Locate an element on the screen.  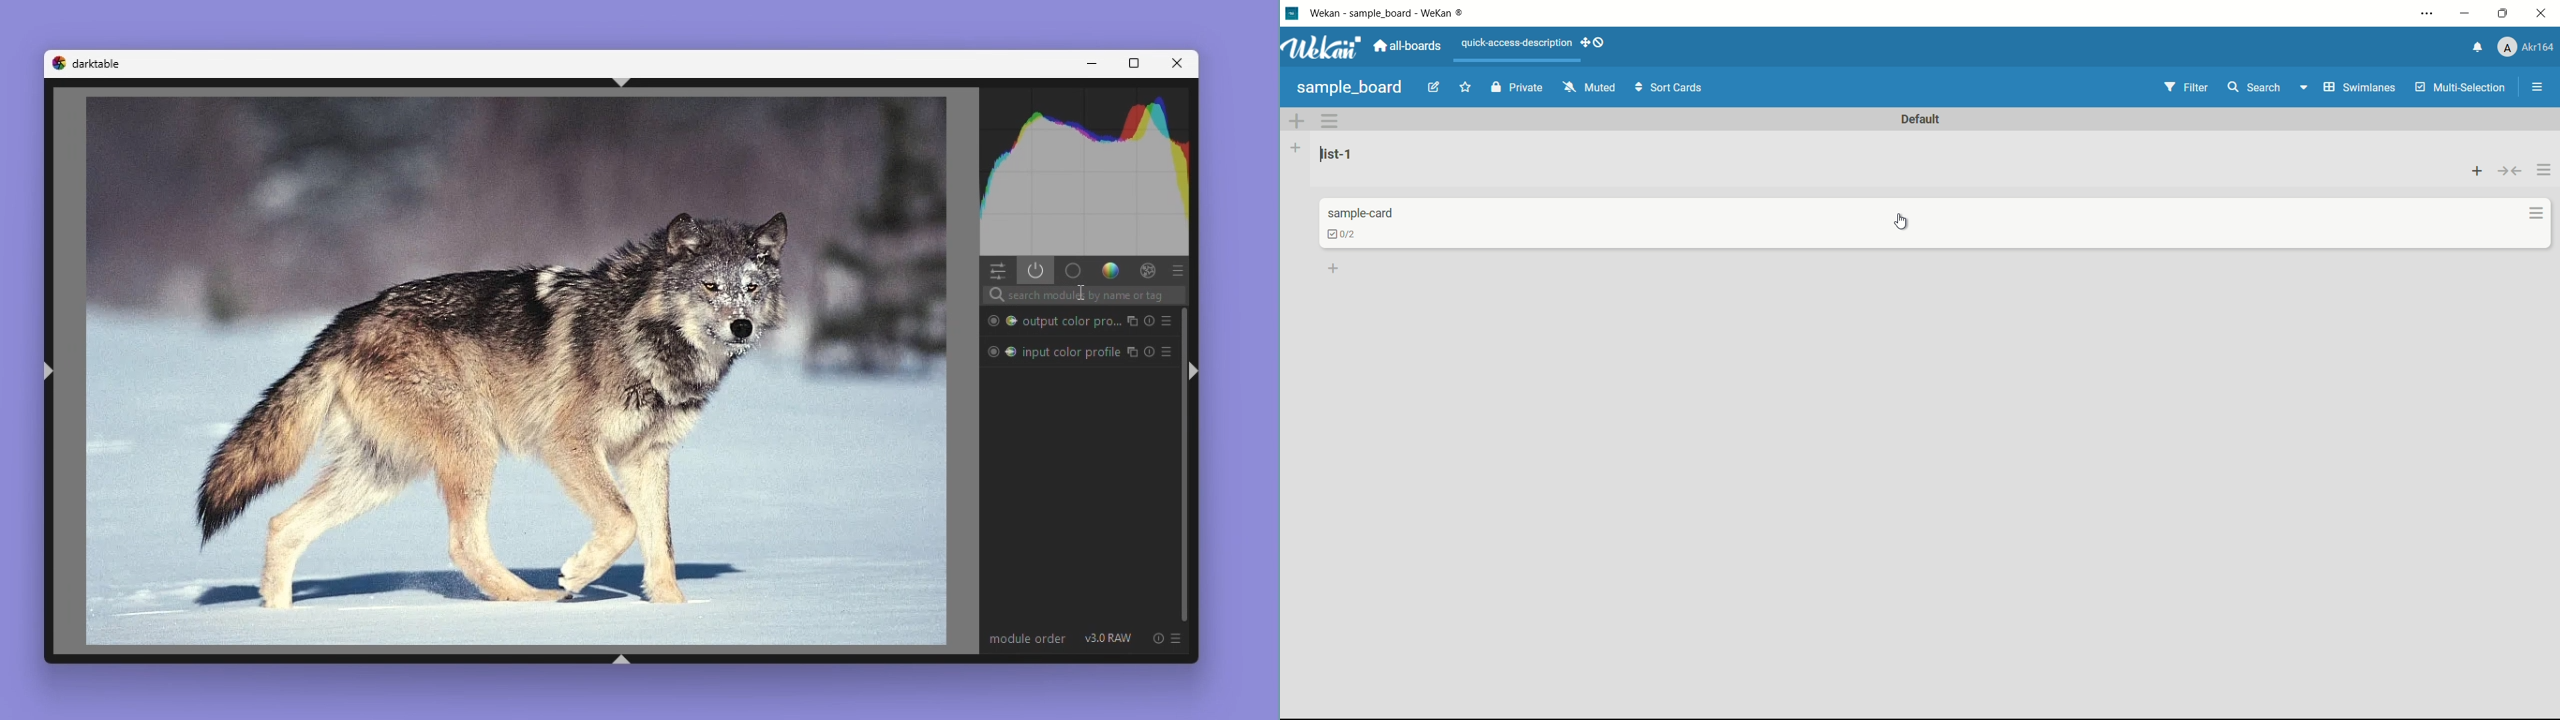
Module order is located at coordinates (1029, 639).